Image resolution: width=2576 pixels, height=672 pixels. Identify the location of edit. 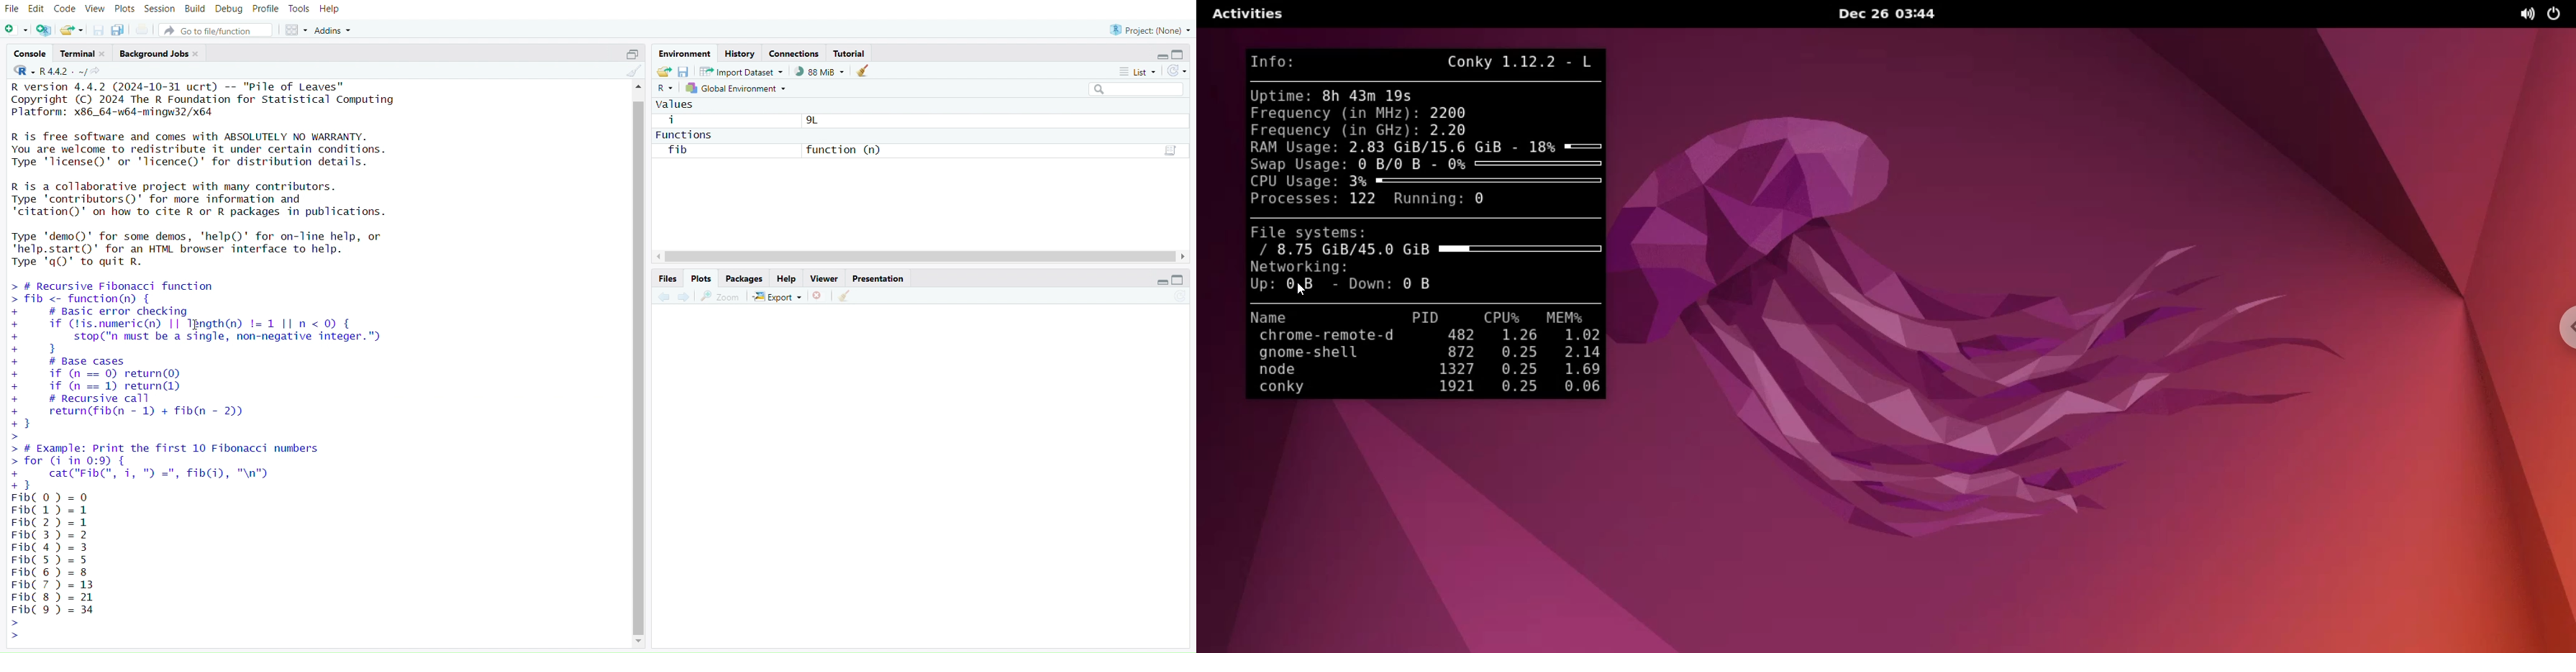
(39, 10).